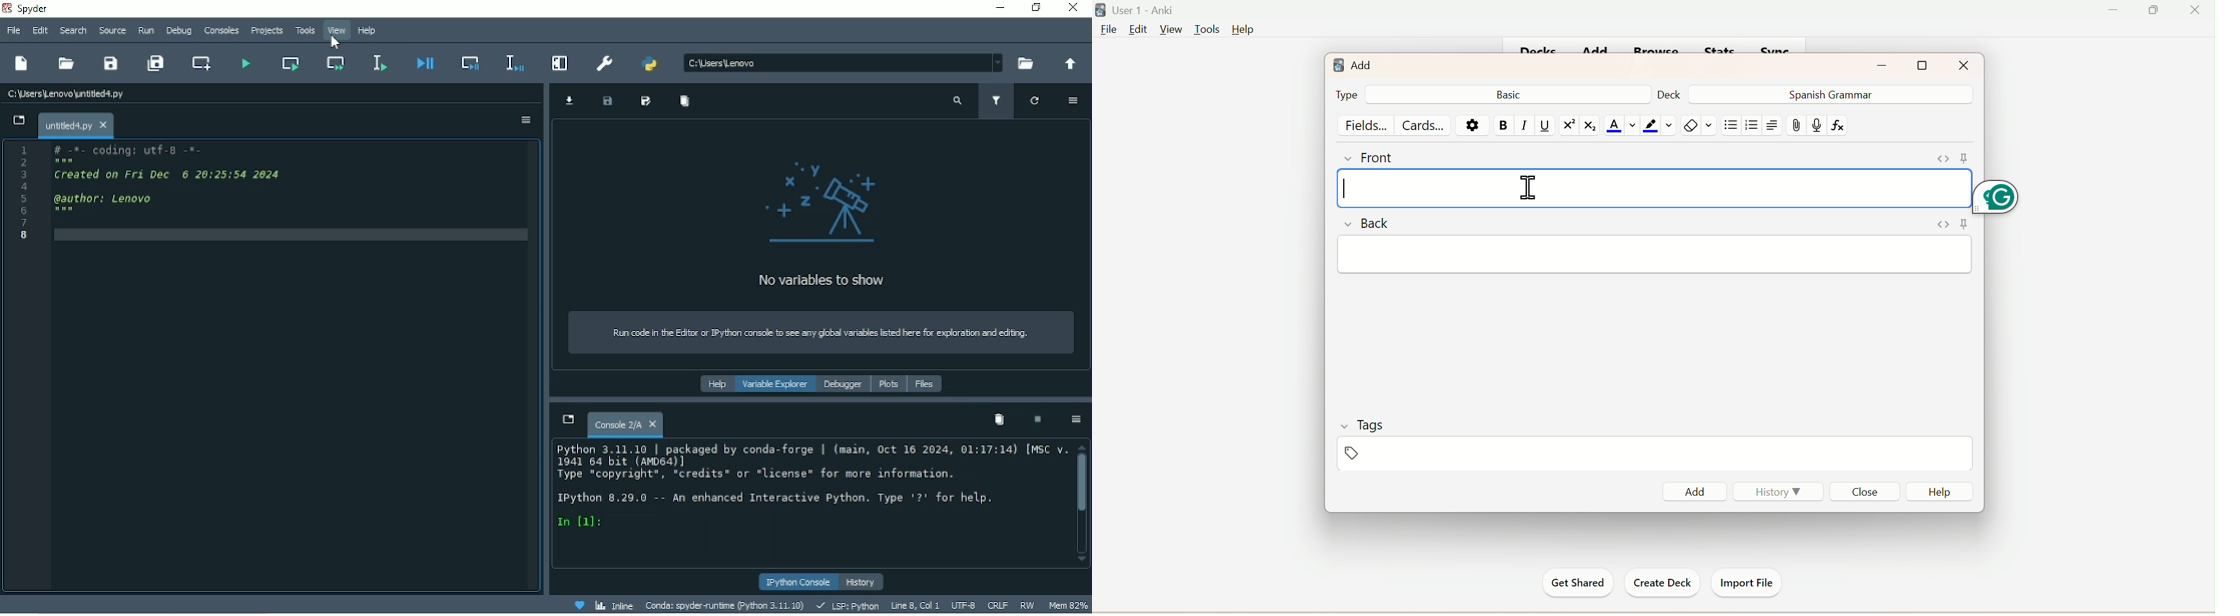 The height and width of the screenshot is (616, 2240). Describe the element at coordinates (1368, 223) in the screenshot. I see `` at that location.